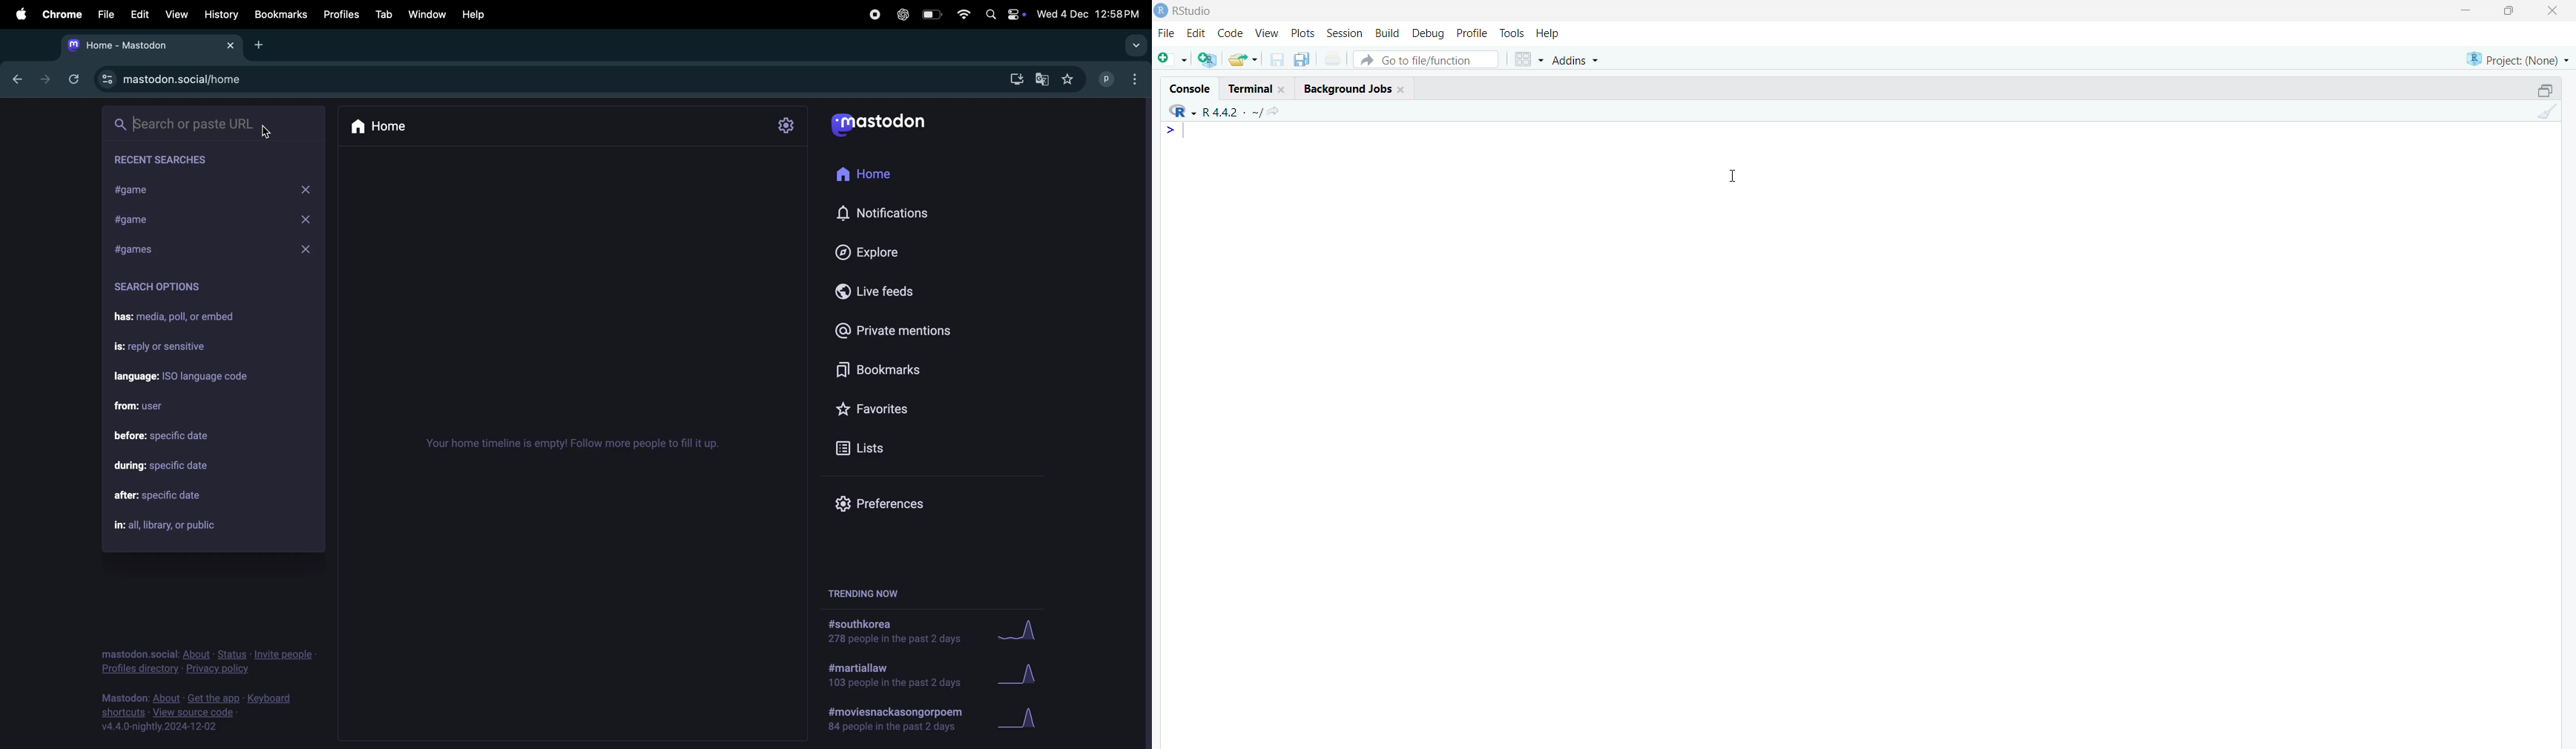  What do you see at coordinates (15, 80) in the screenshot?
I see `go back` at bounding box center [15, 80].